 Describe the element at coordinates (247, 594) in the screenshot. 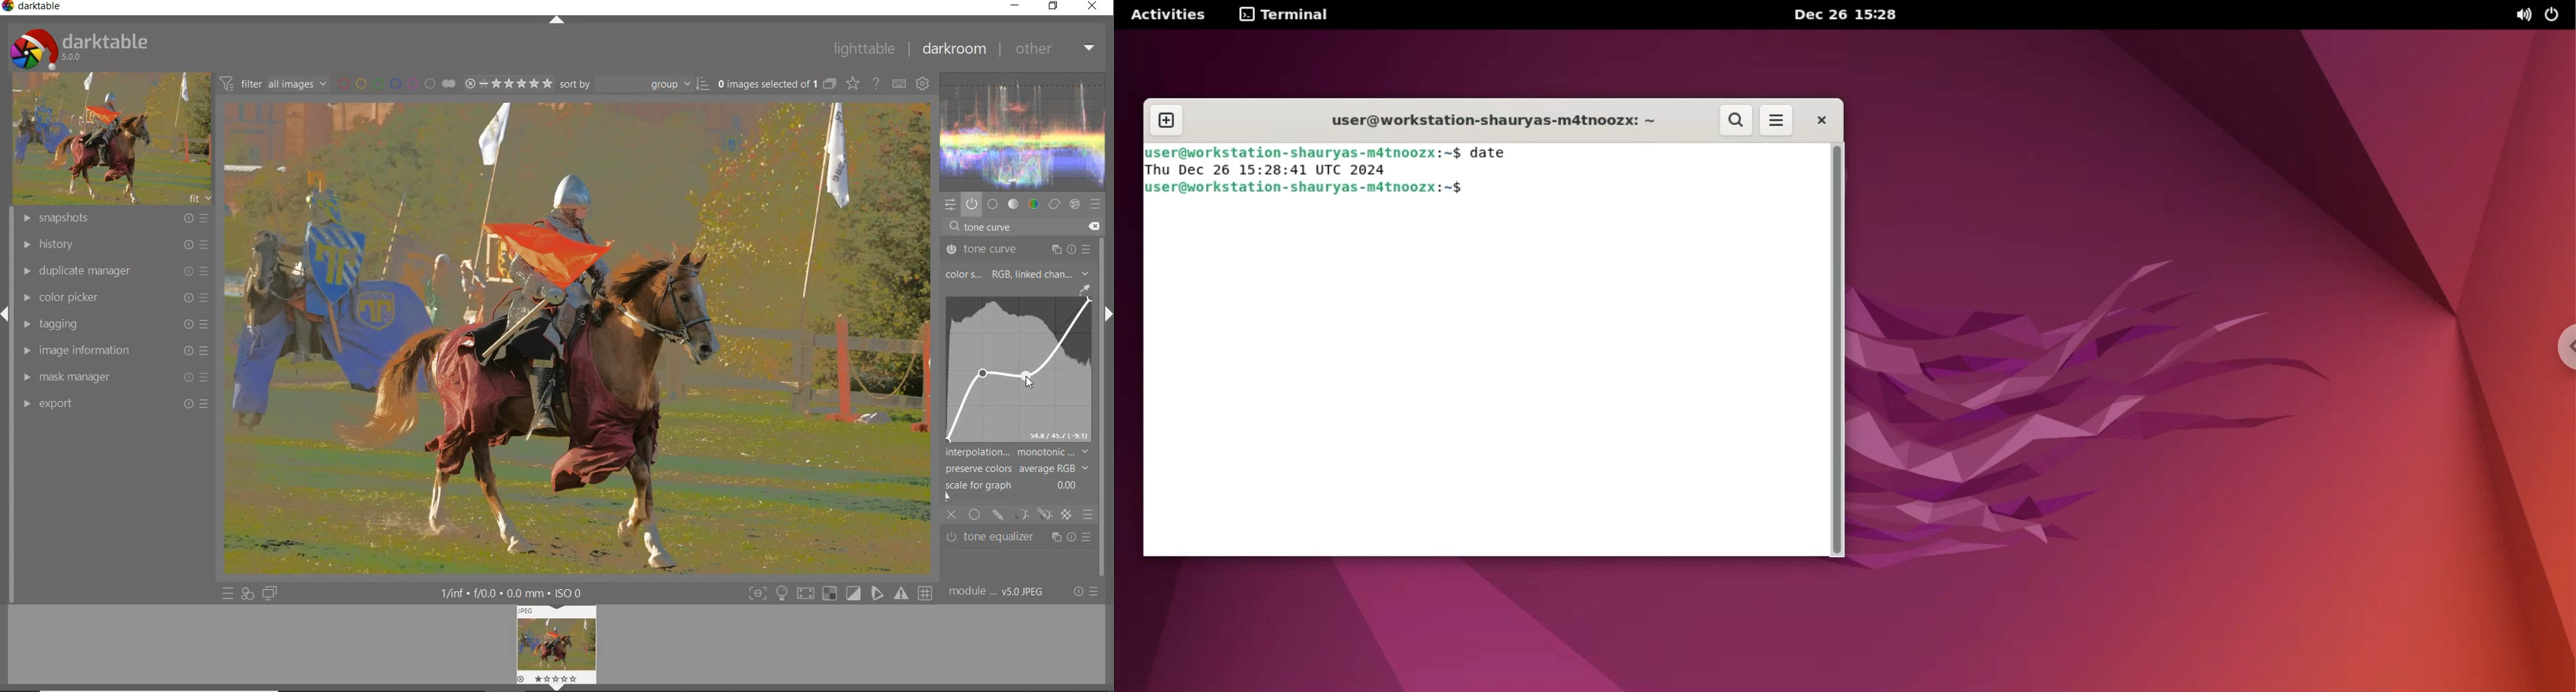

I see `quick access for applying any of your styles` at that location.